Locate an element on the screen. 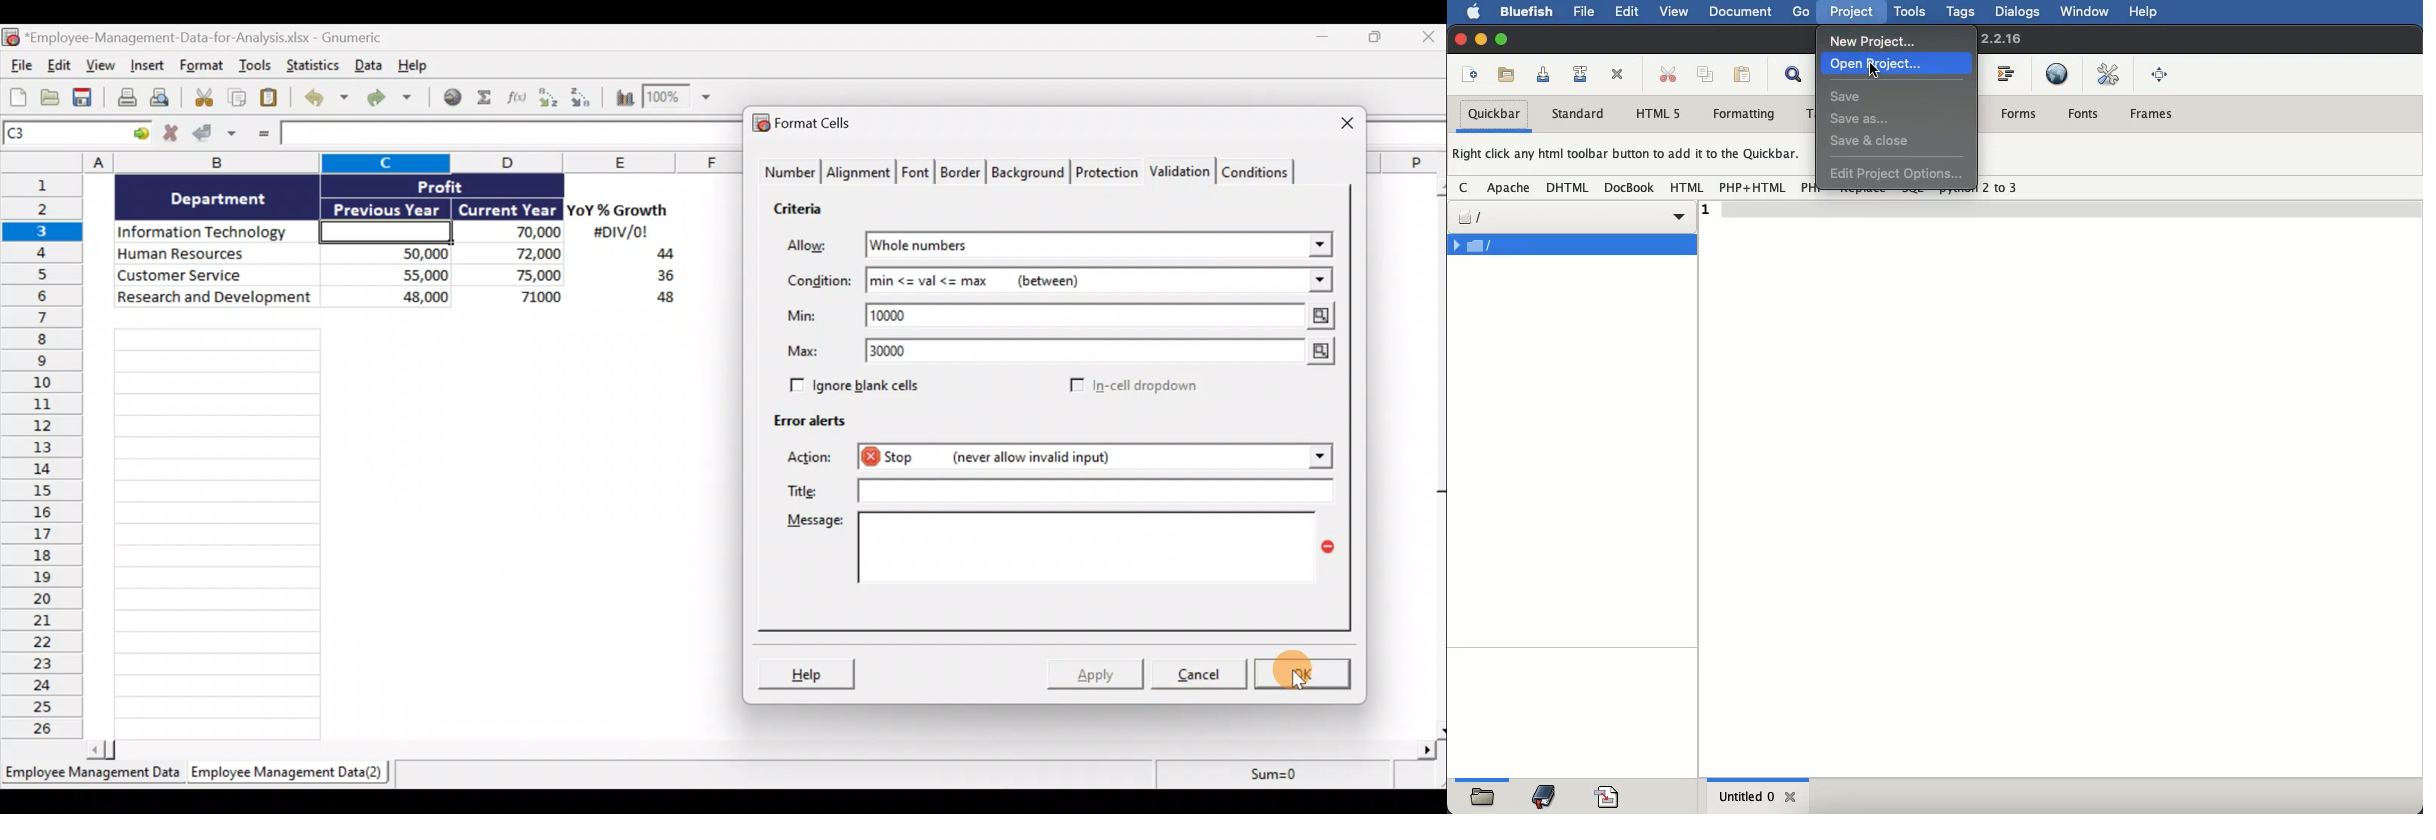  minimize is located at coordinates (1482, 39).